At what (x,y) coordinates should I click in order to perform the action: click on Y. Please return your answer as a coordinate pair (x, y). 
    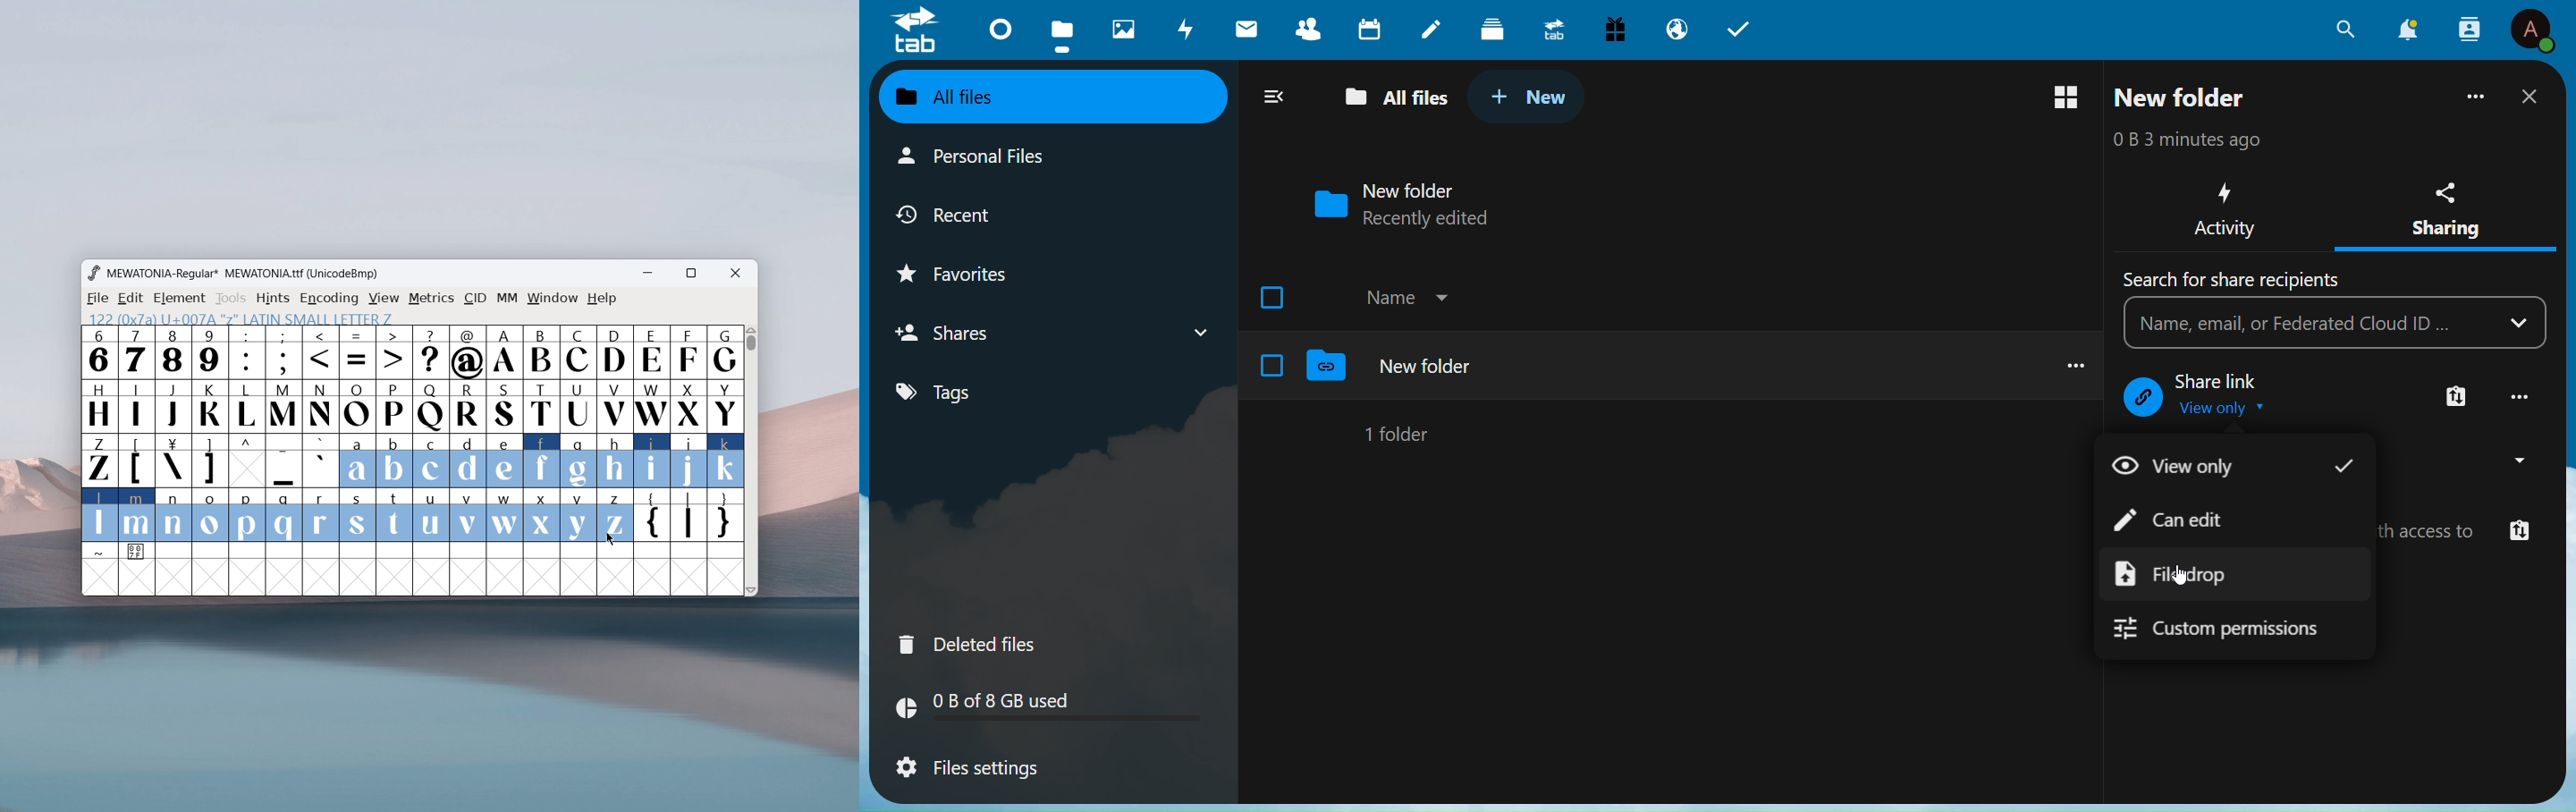
    Looking at the image, I should click on (726, 405).